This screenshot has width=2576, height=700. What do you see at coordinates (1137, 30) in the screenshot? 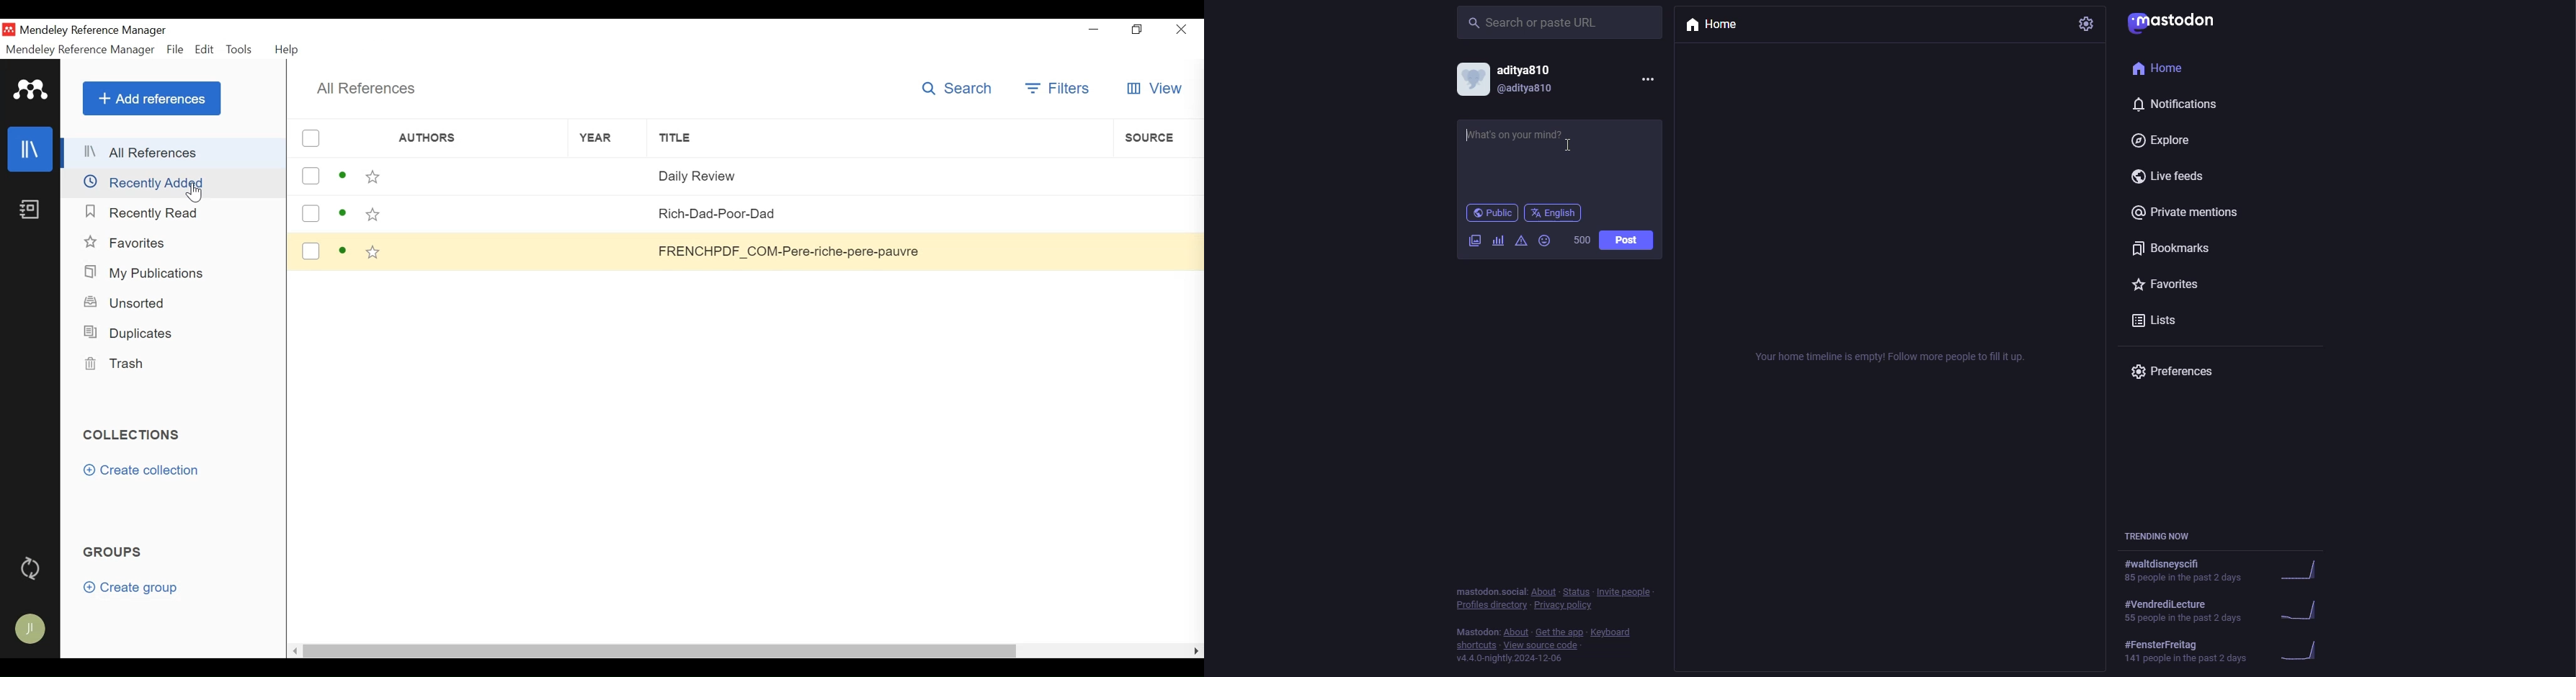
I see `Restore` at bounding box center [1137, 30].